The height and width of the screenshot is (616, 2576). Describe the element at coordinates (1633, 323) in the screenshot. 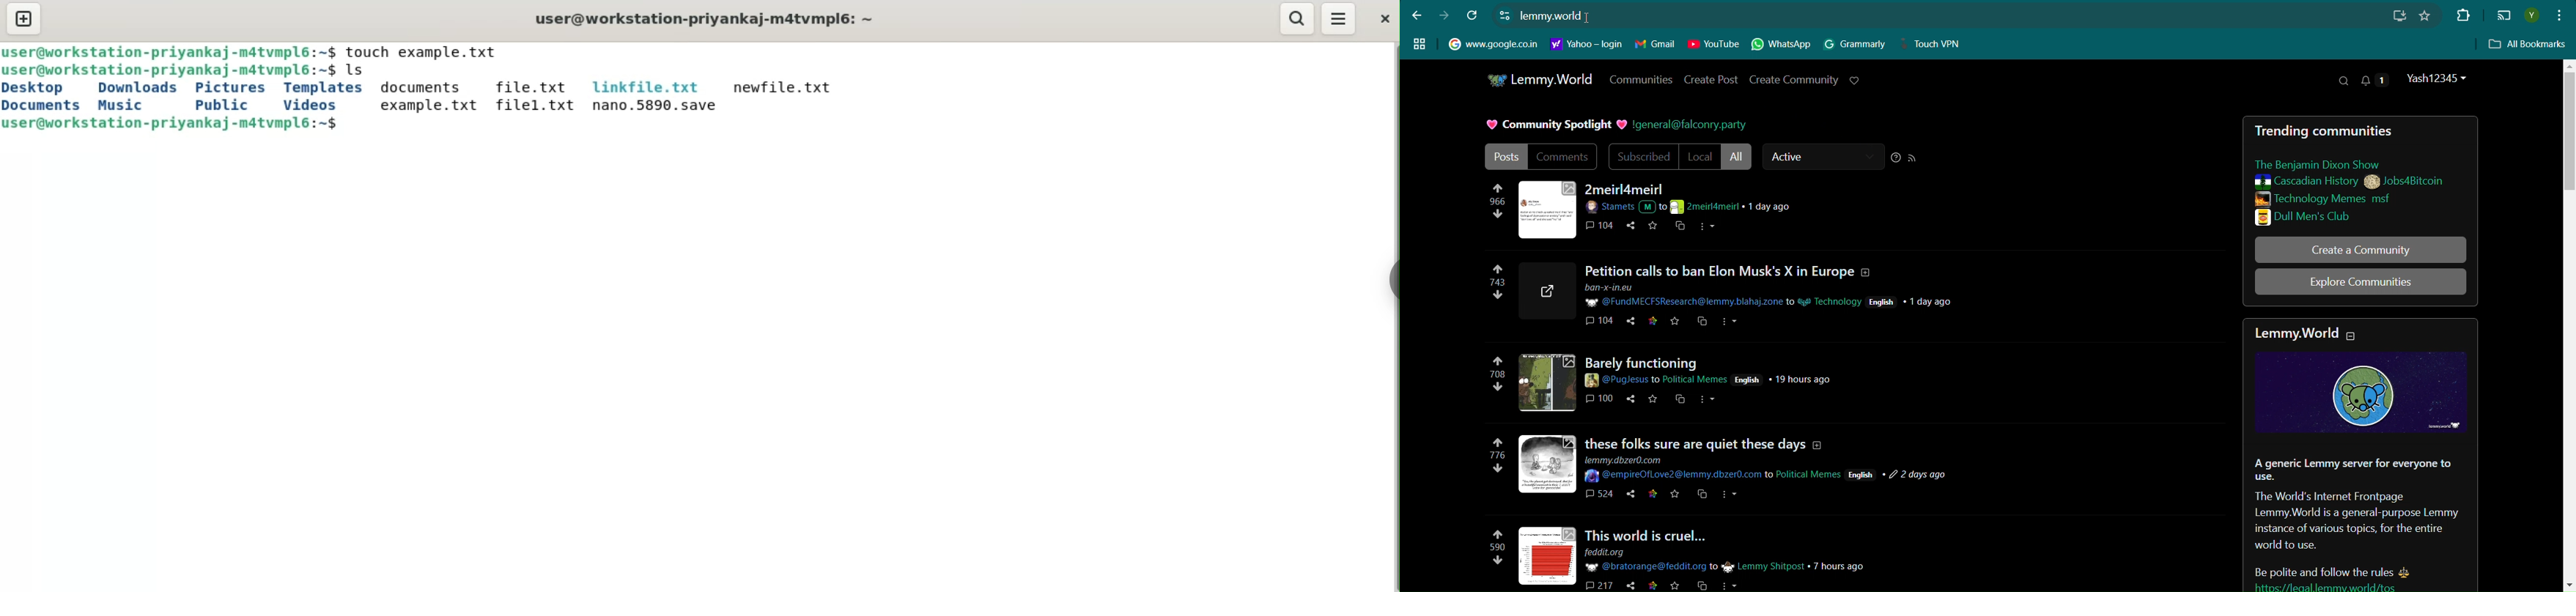

I see `share` at that location.